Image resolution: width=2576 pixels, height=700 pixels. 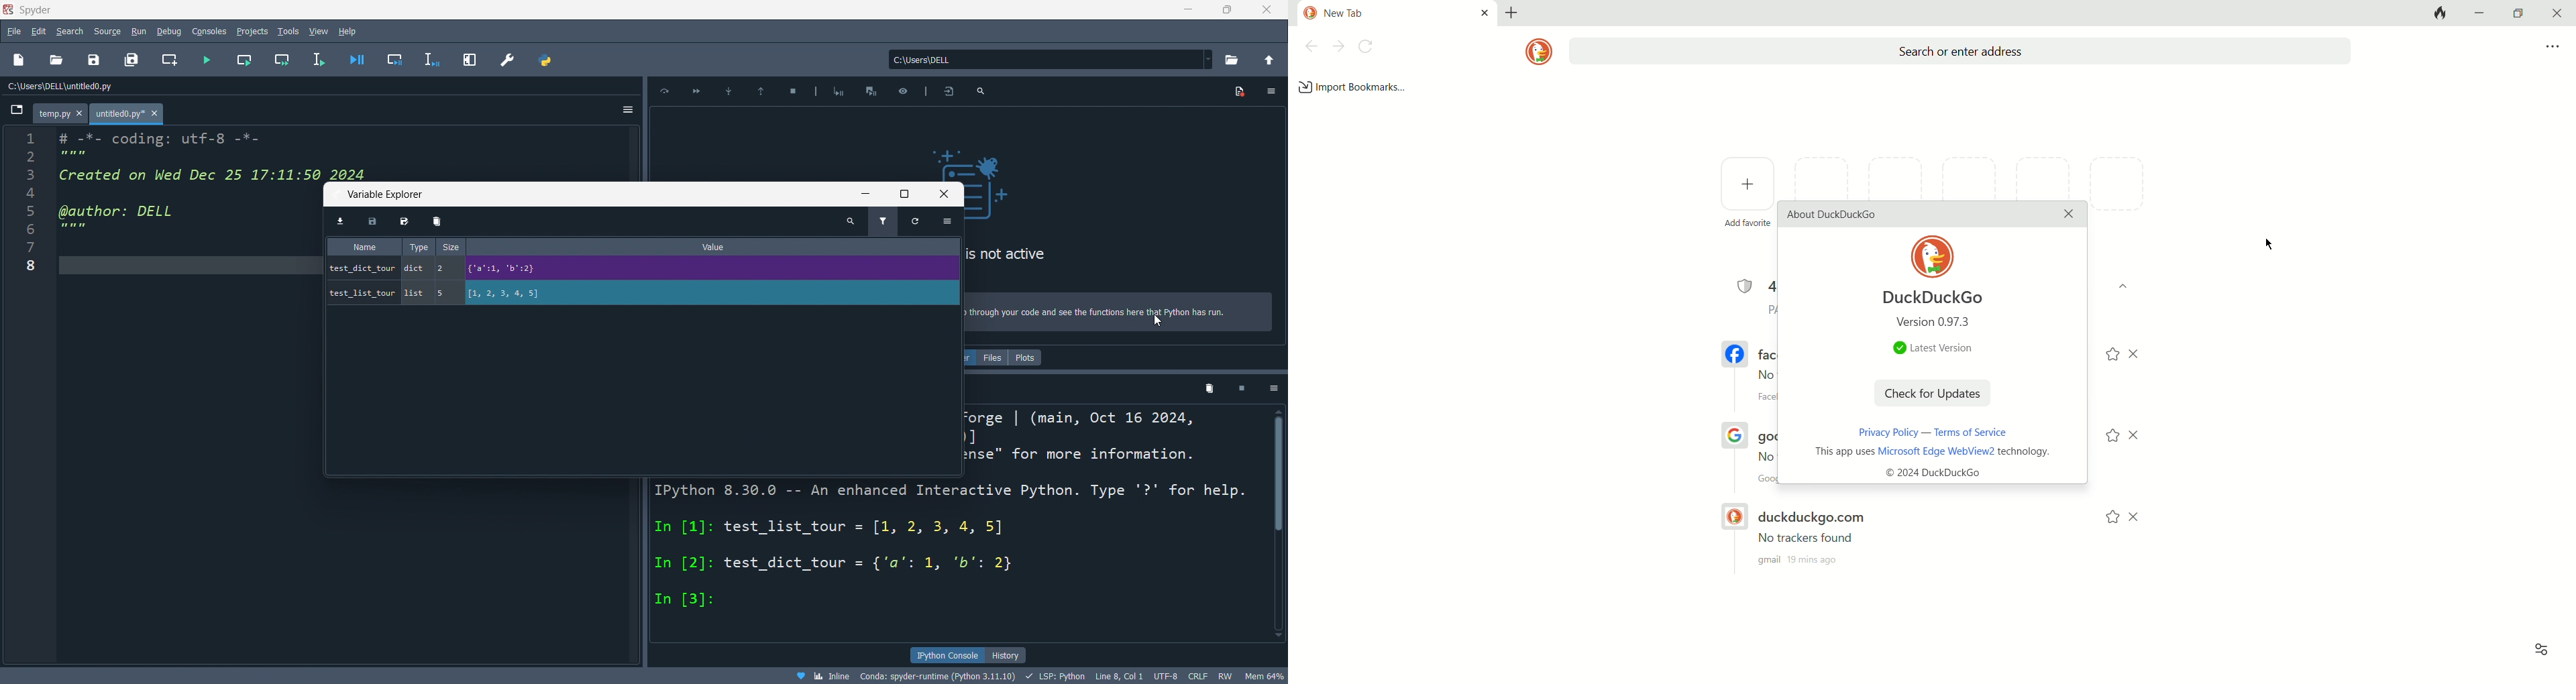 I want to click on run, so click(x=138, y=32).